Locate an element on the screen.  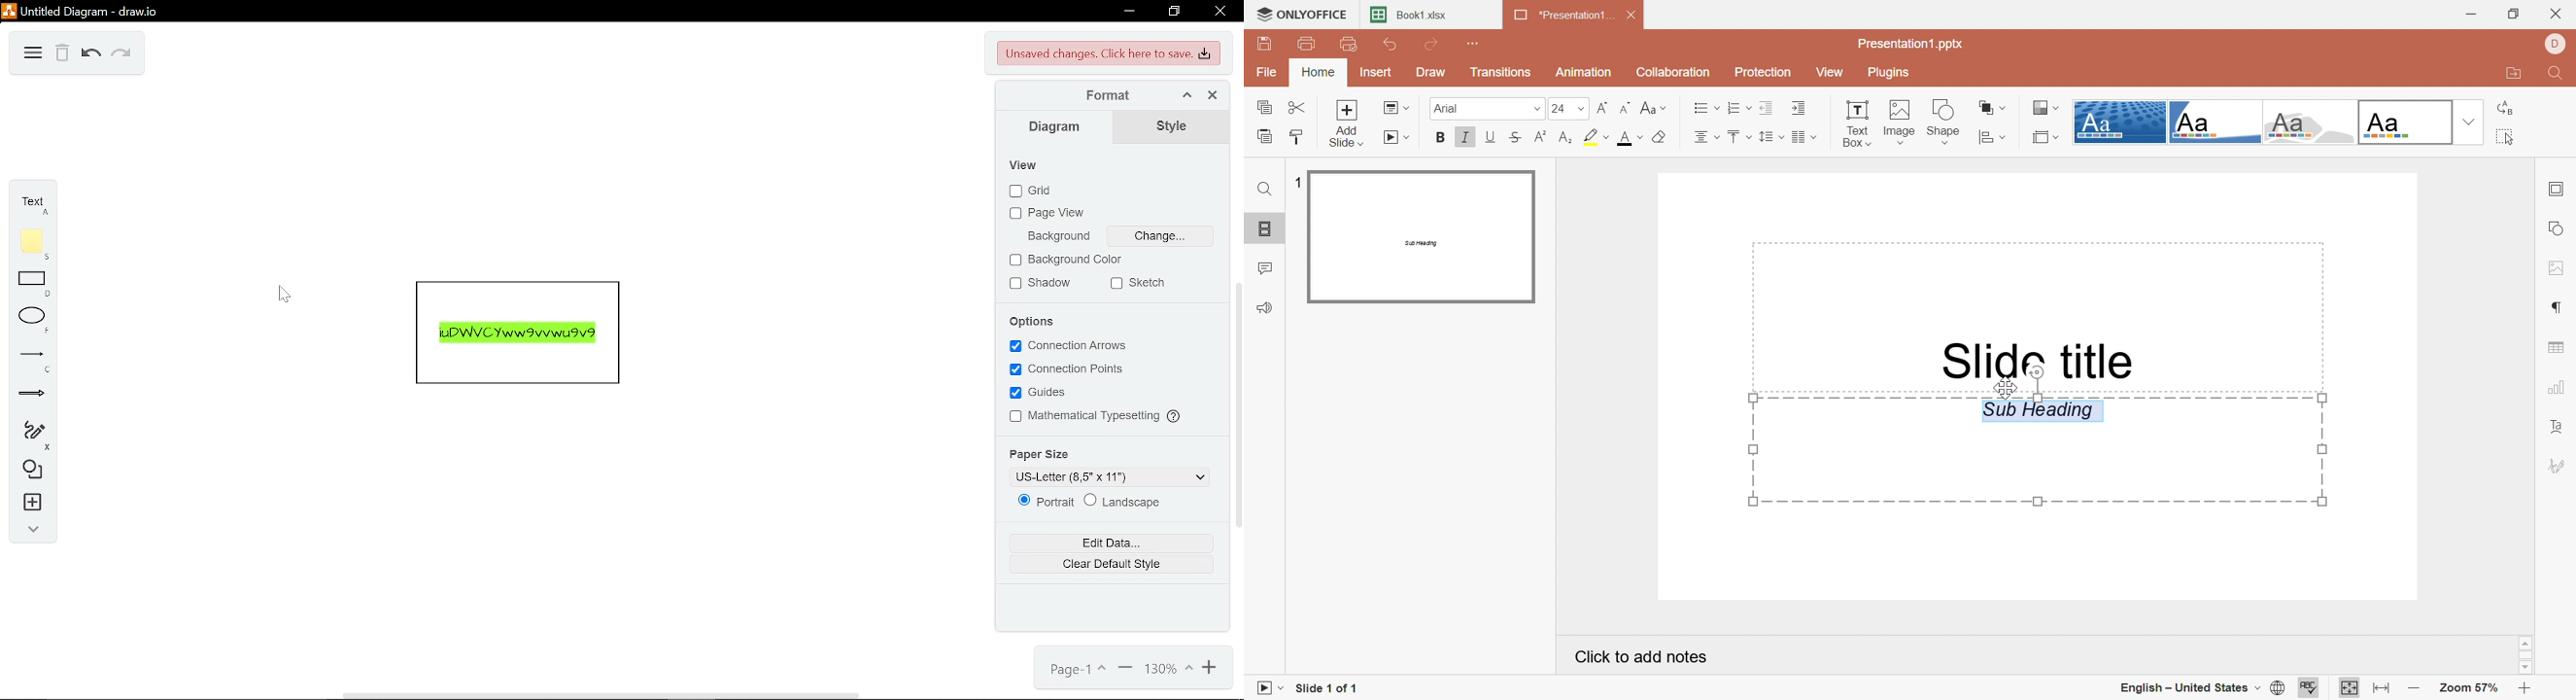
sketch is located at coordinates (1141, 284).